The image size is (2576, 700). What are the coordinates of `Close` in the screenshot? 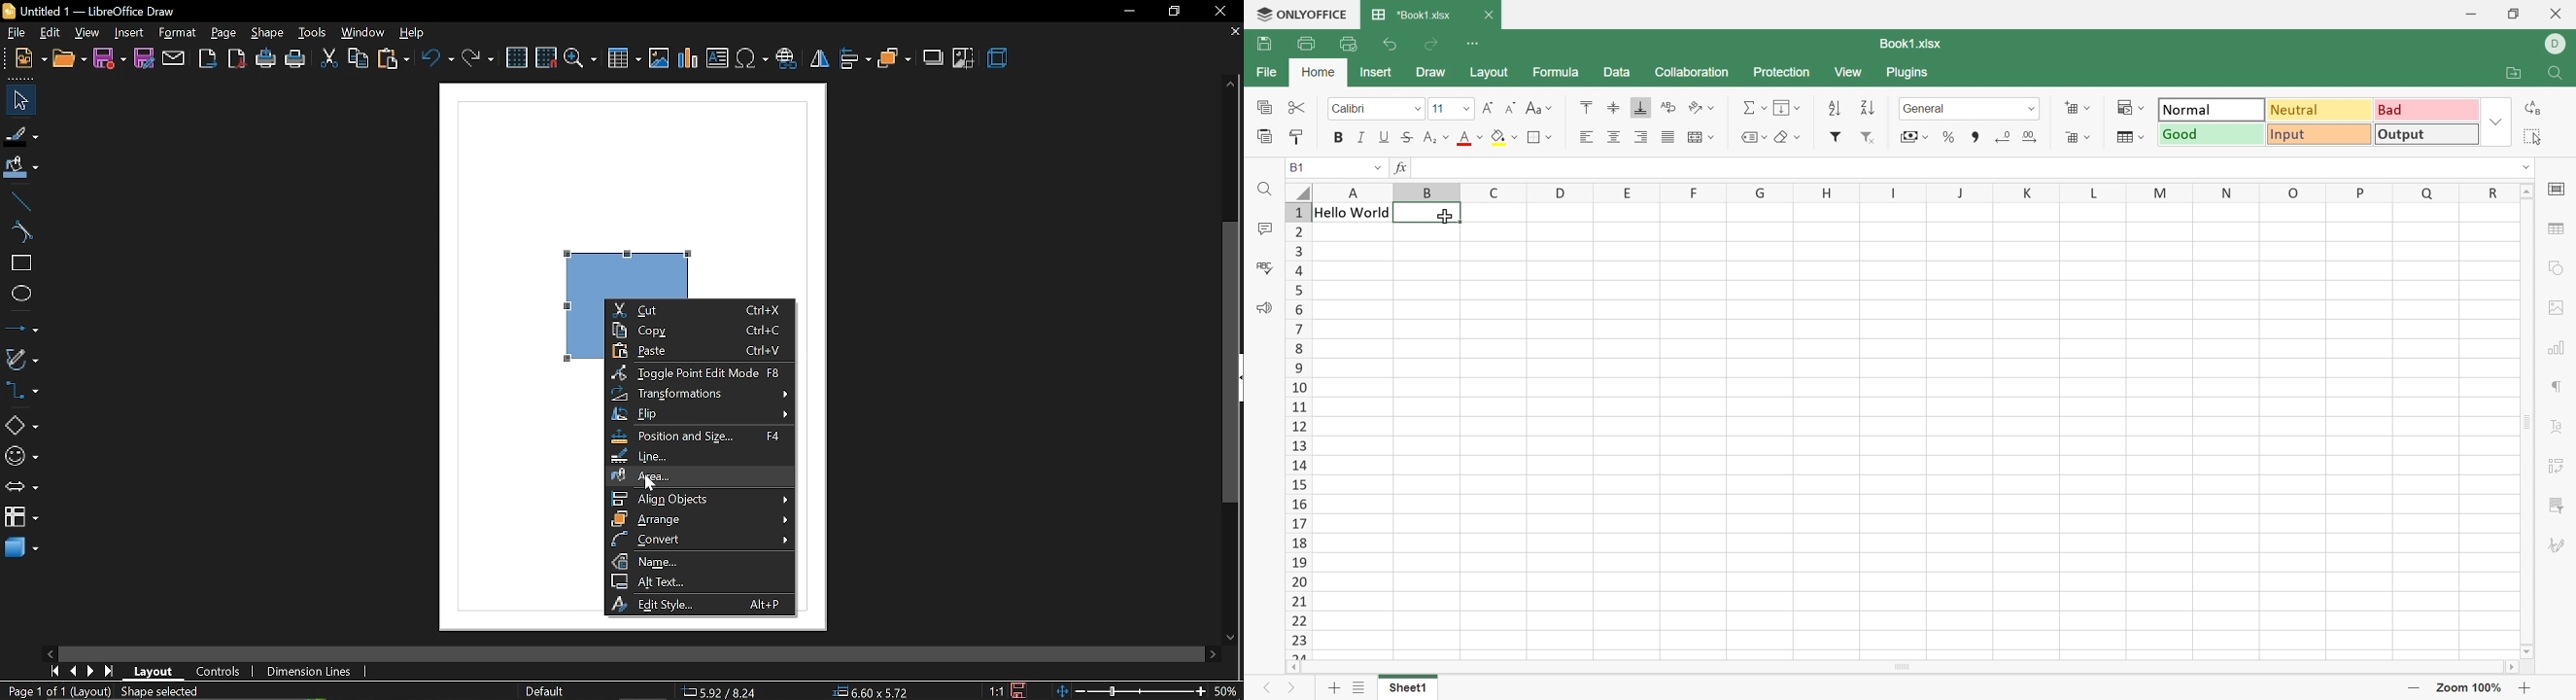 It's located at (2558, 13).